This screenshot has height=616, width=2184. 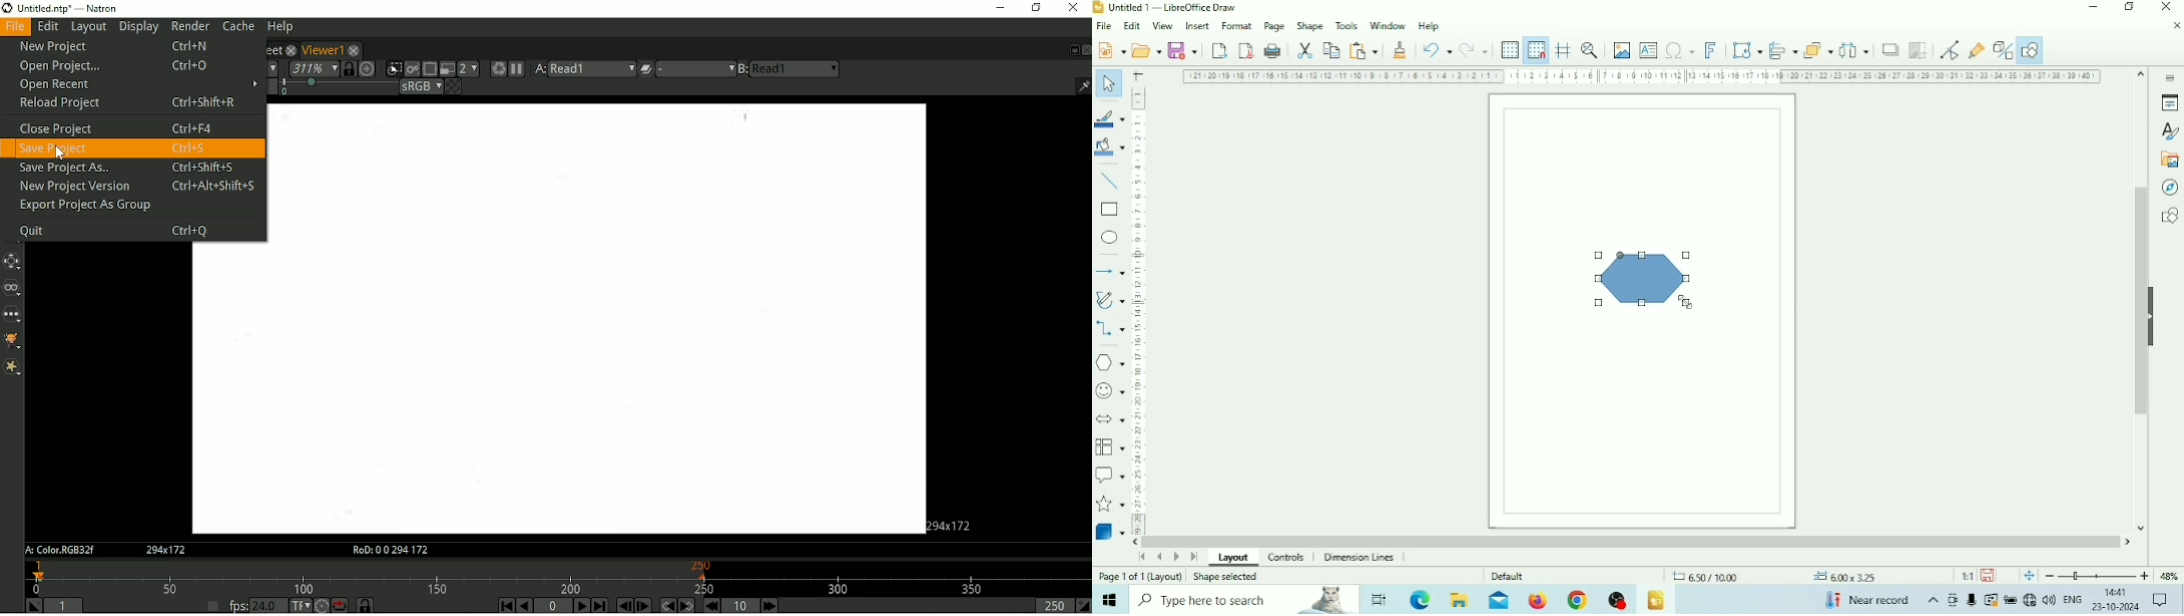 What do you see at coordinates (339, 87) in the screenshot?
I see `selection bar` at bounding box center [339, 87].